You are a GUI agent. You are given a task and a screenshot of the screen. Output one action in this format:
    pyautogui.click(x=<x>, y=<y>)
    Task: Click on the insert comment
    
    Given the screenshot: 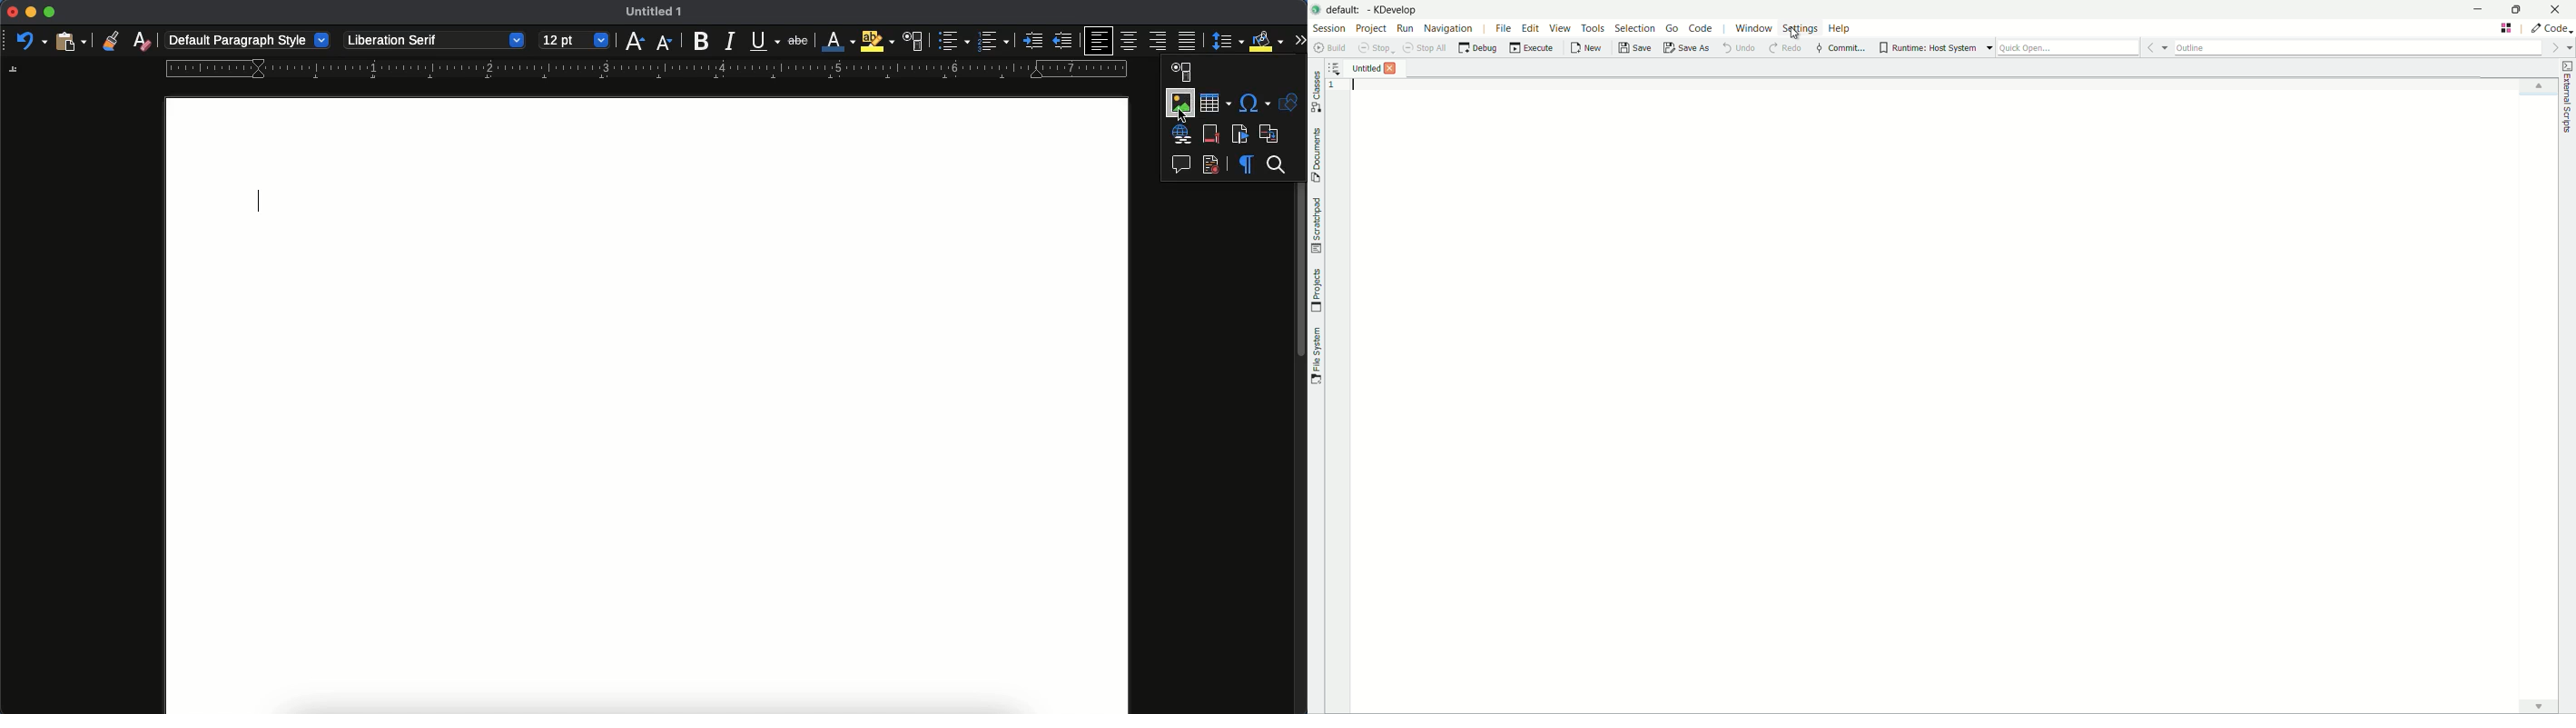 What is the action you would take?
    pyautogui.click(x=1180, y=164)
    